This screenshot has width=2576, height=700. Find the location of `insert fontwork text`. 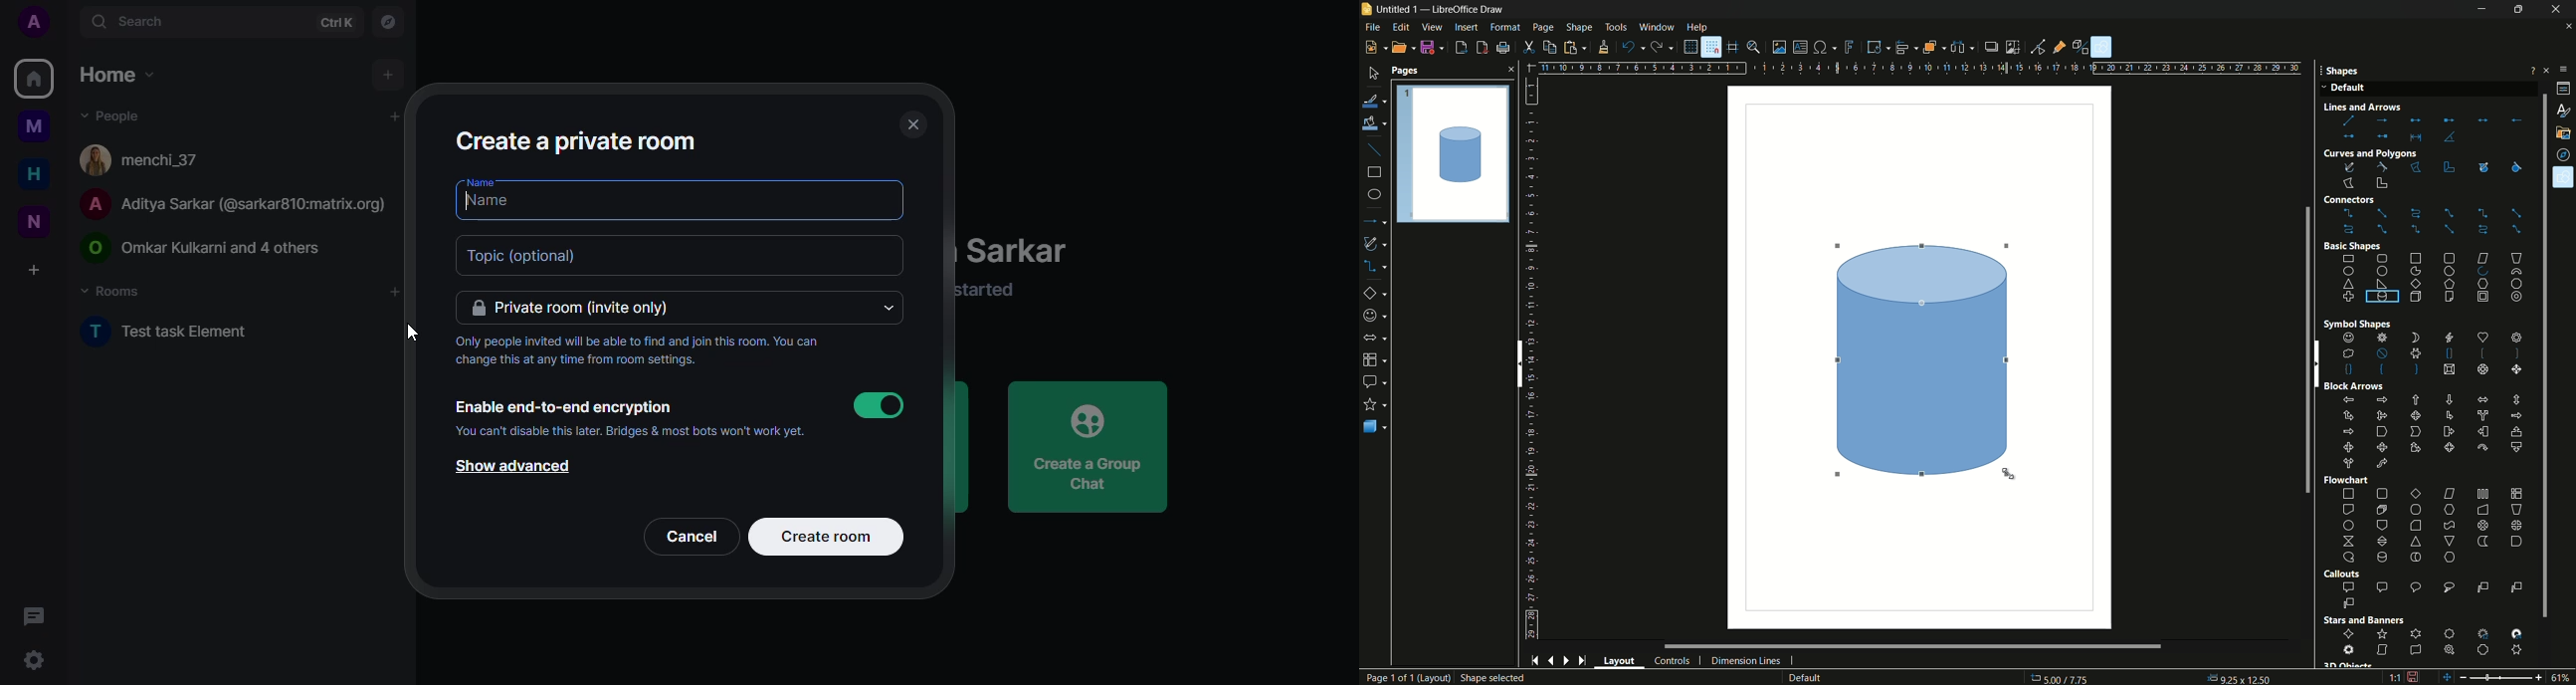

insert fontwork text is located at coordinates (1850, 47).